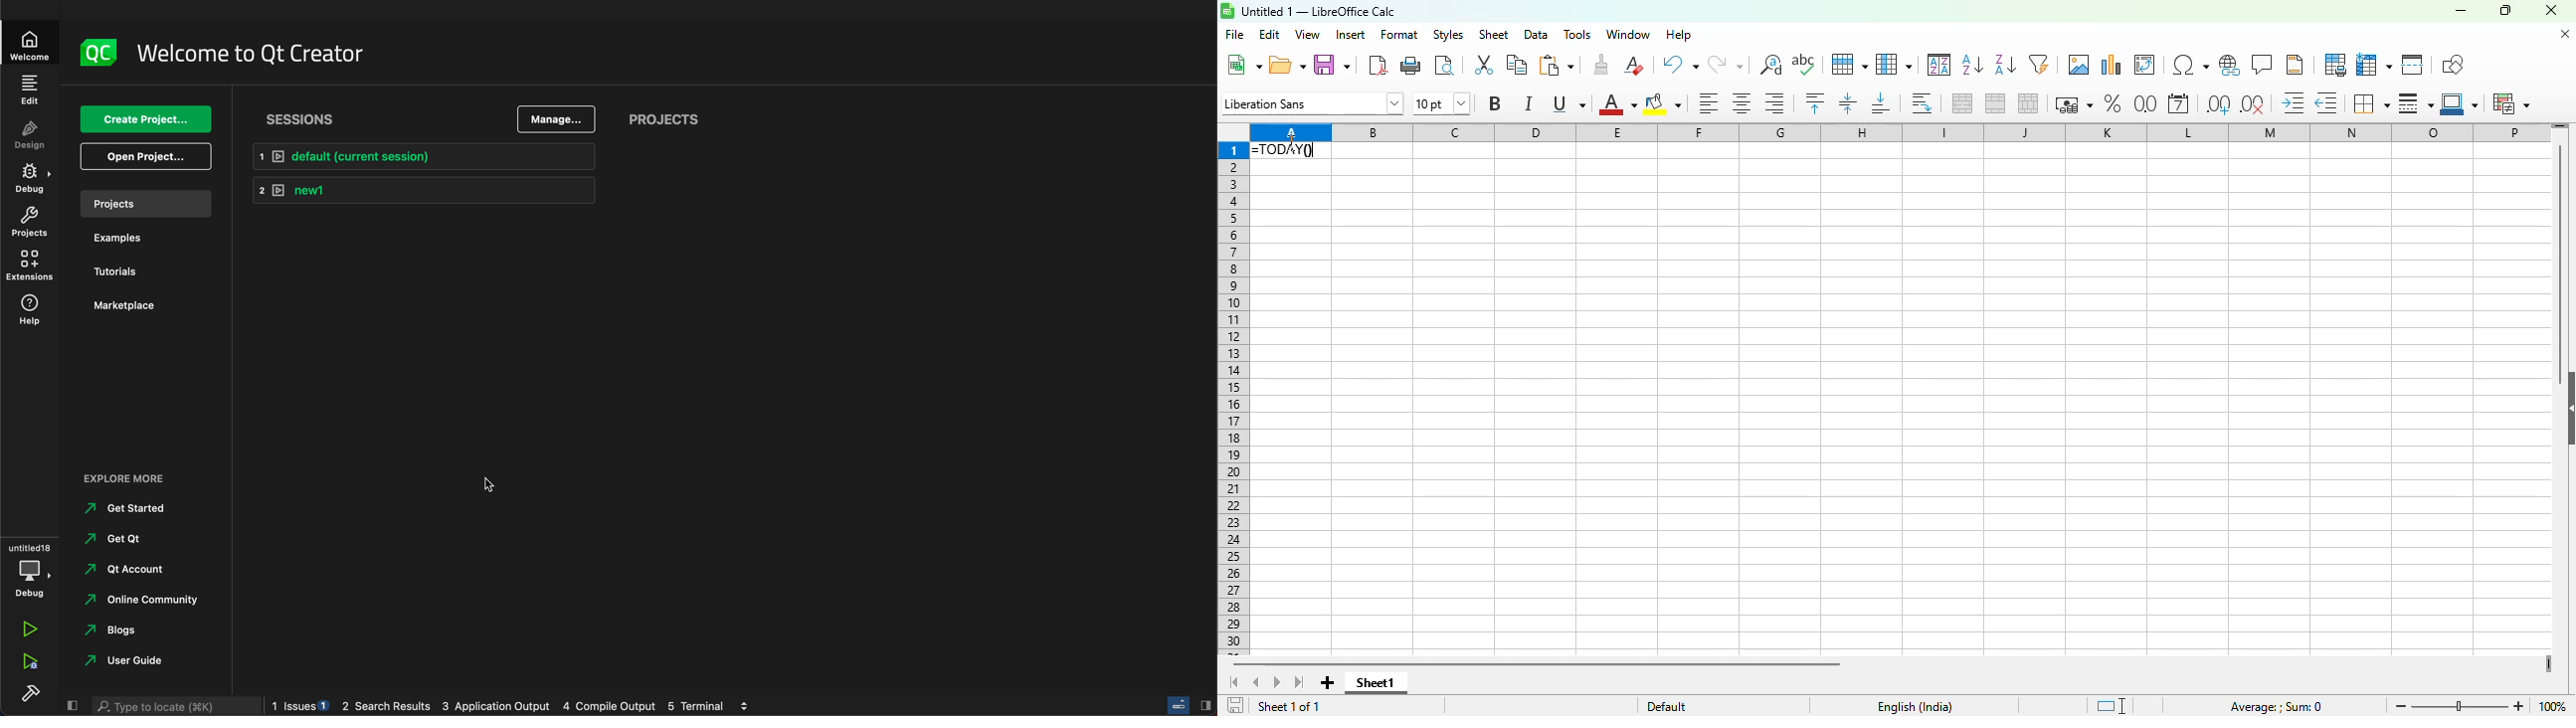  I want to click on toggle print preview, so click(1445, 66).